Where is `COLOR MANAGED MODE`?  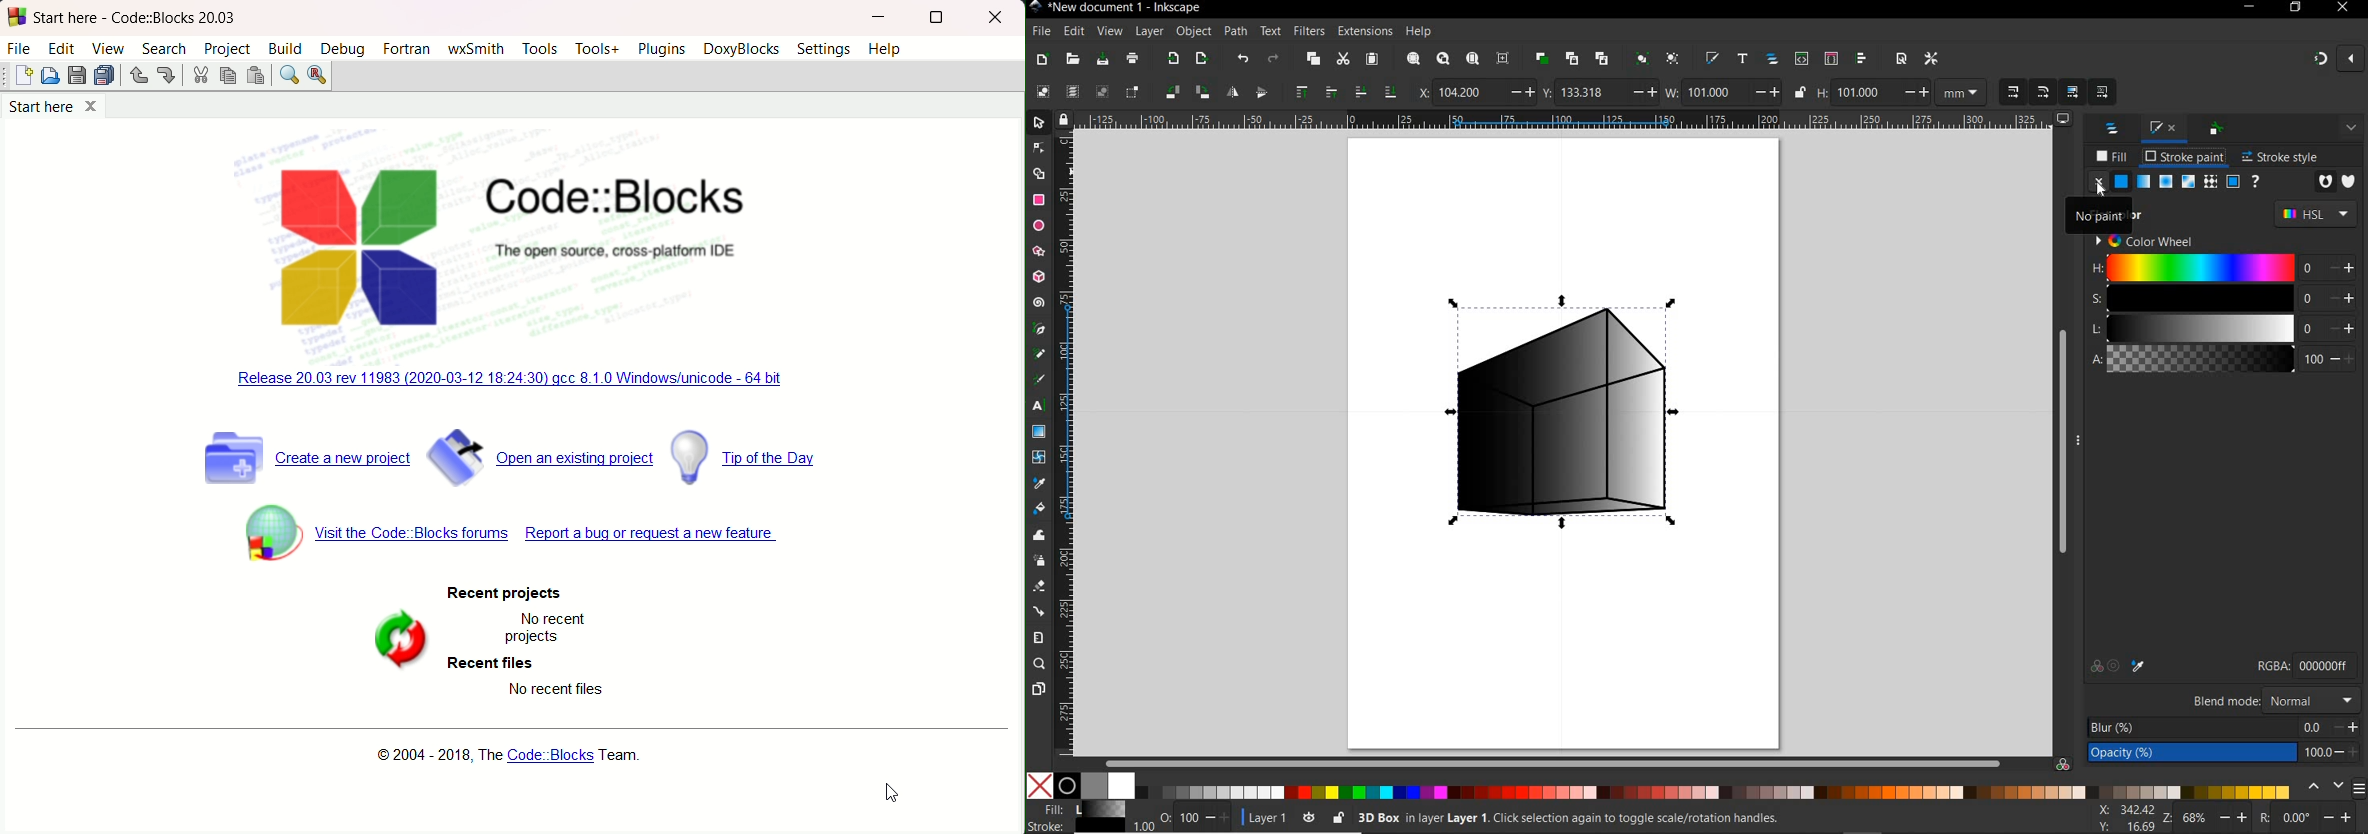
COLOR MANAGED MODE is located at coordinates (2324, 665).